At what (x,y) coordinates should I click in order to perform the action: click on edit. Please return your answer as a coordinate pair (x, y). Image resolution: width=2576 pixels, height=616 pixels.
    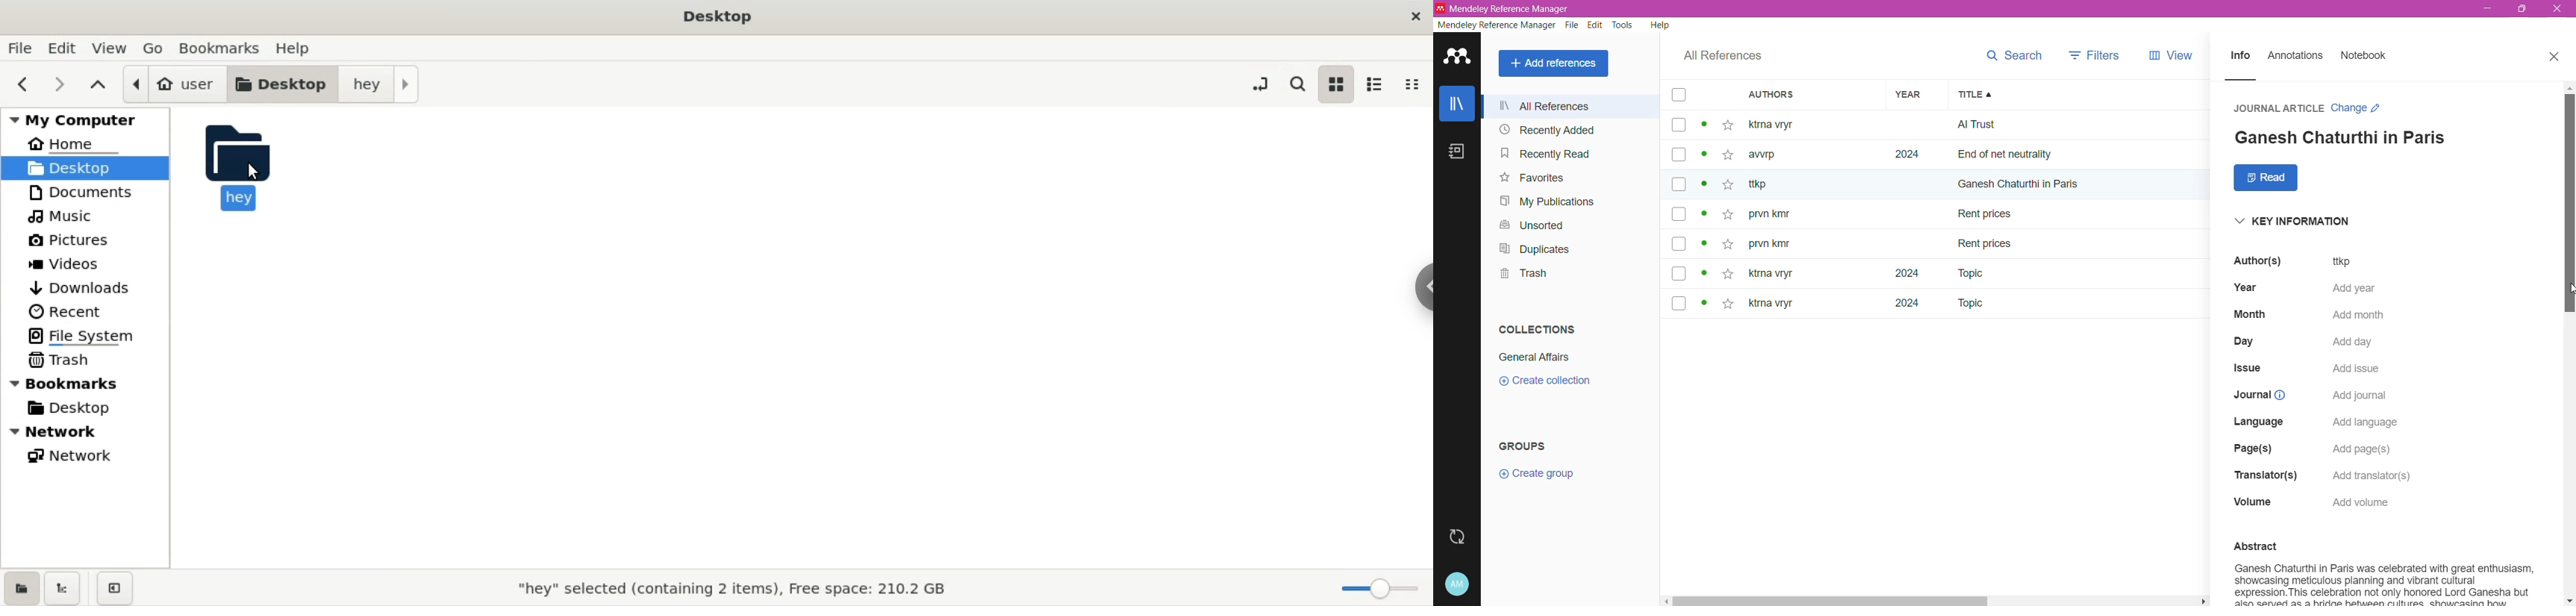
    Looking at the image, I should click on (61, 47).